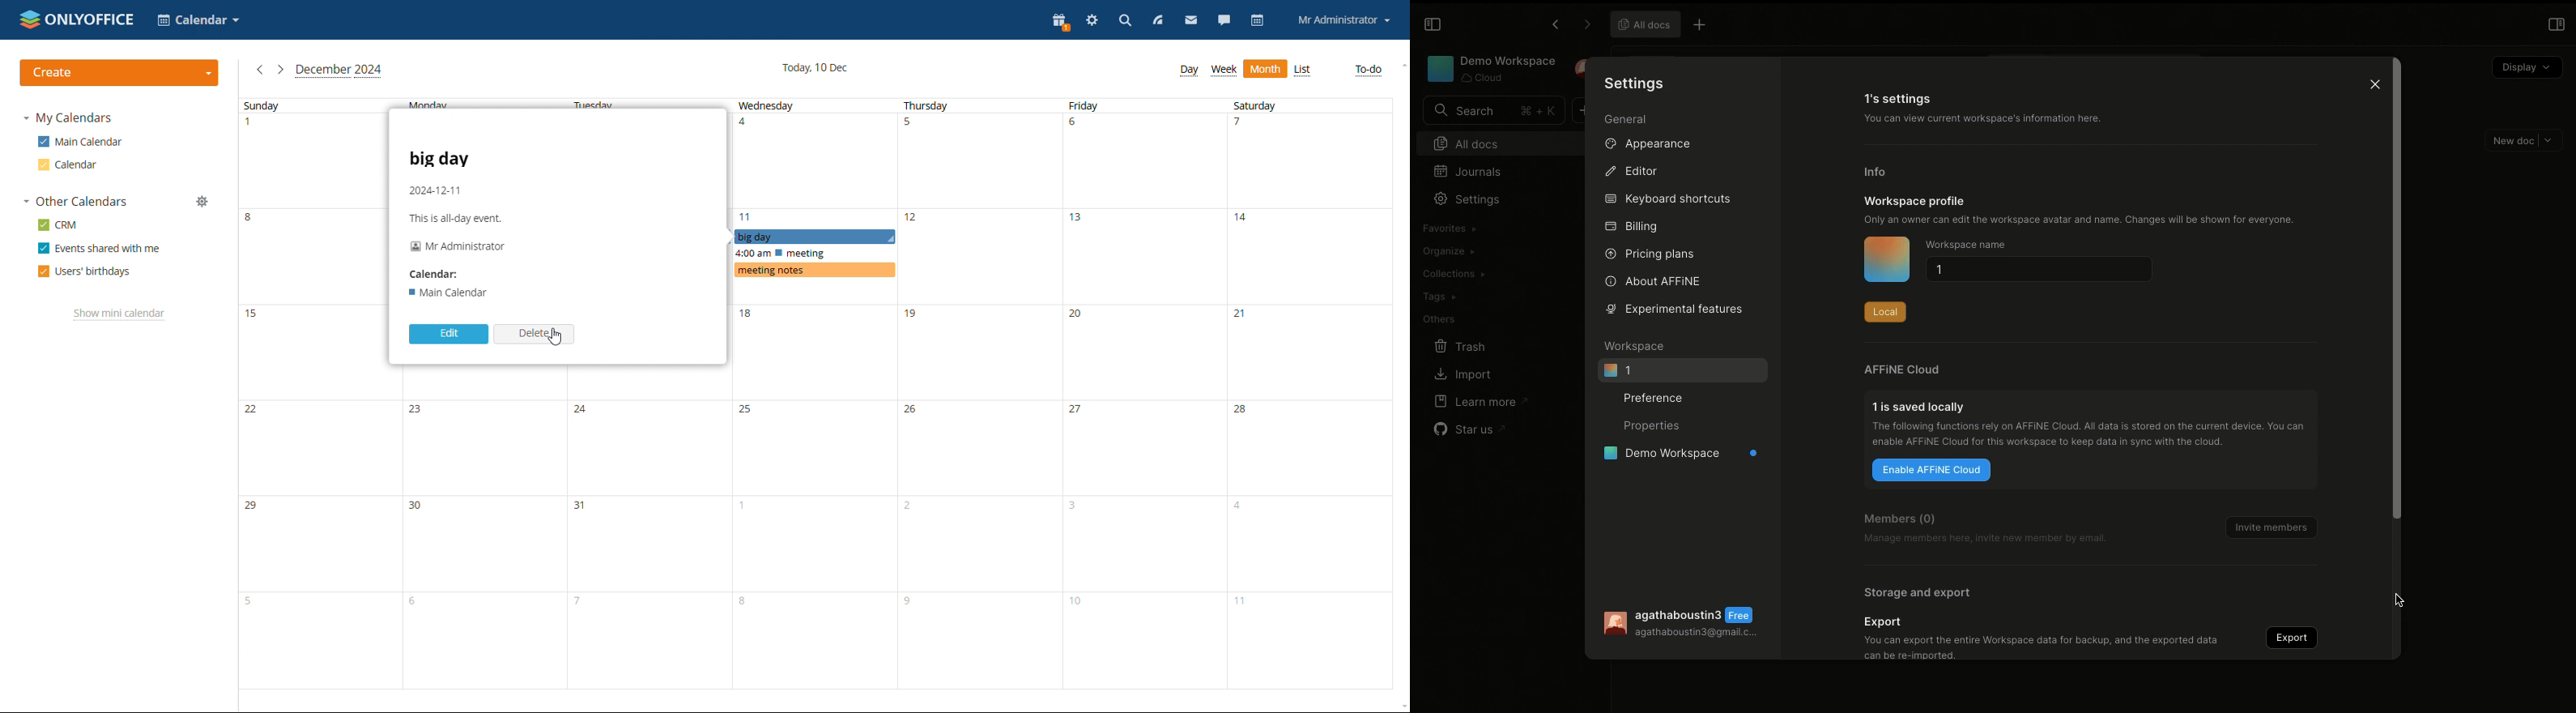  What do you see at coordinates (2399, 324) in the screenshot?
I see `Scroll` at bounding box center [2399, 324].